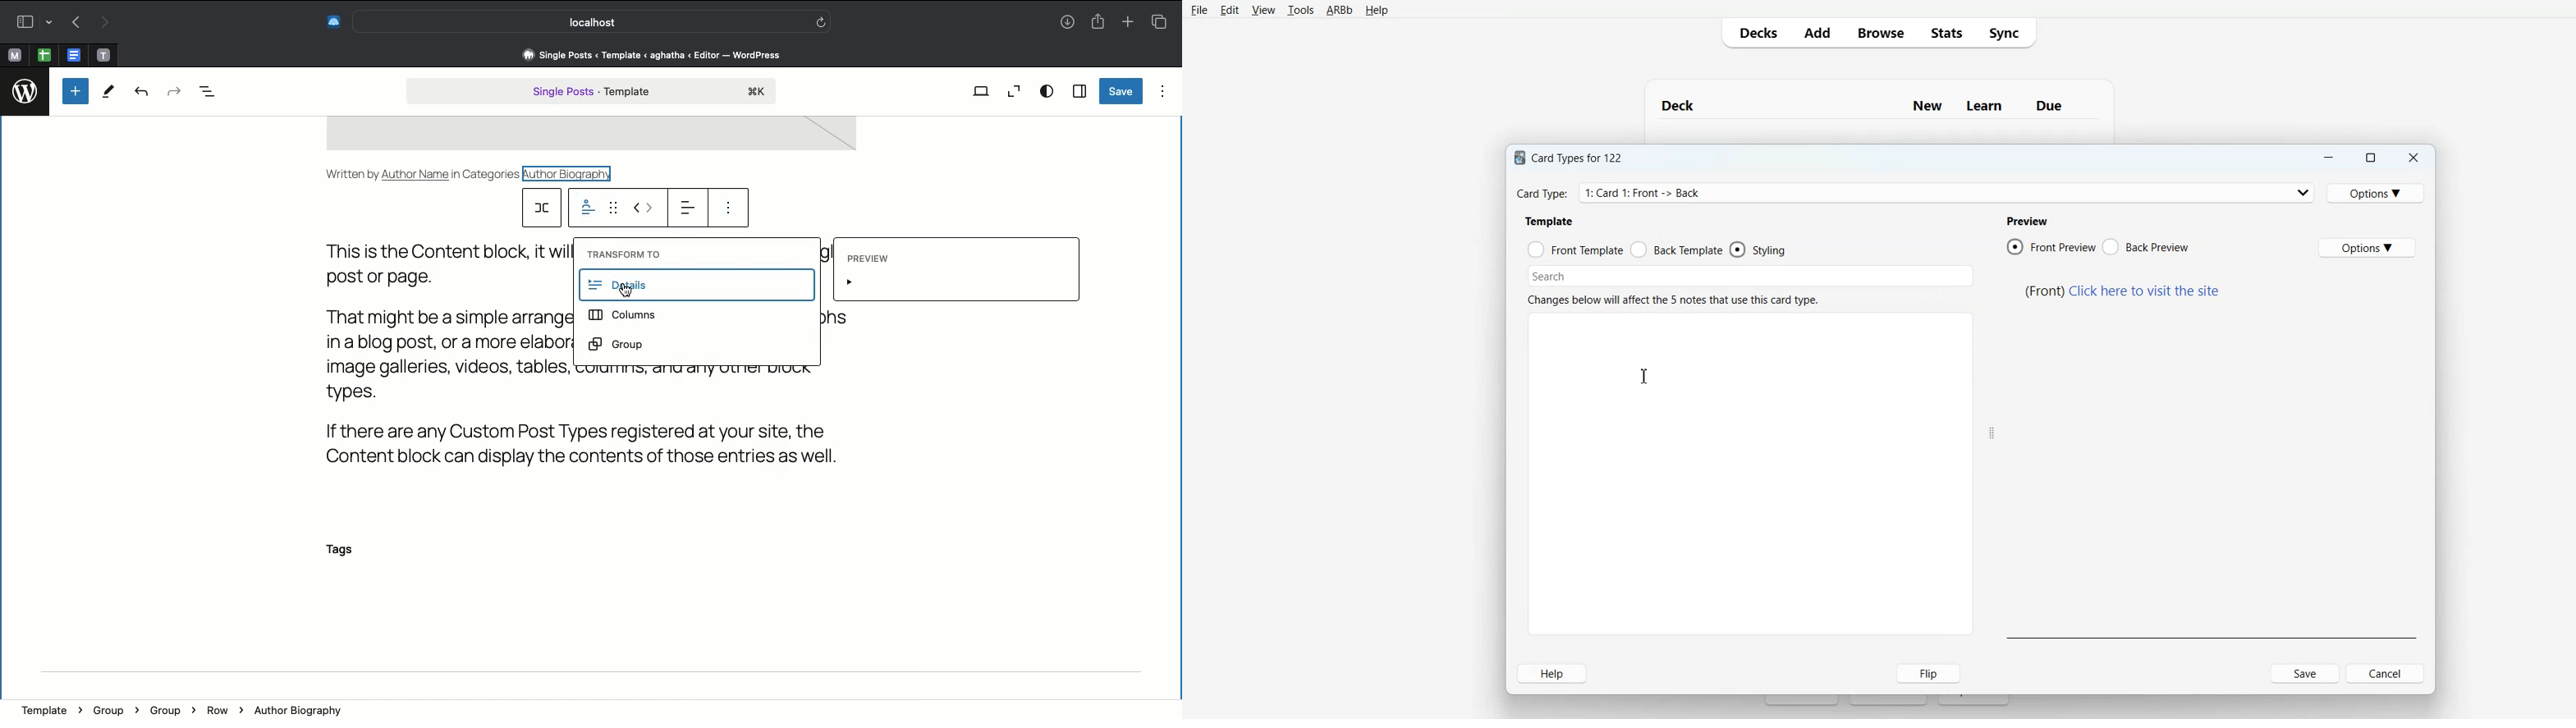 Image resolution: width=2576 pixels, height=728 pixels. Describe the element at coordinates (1575, 248) in the screenshot. I see `Front Template` at that location.